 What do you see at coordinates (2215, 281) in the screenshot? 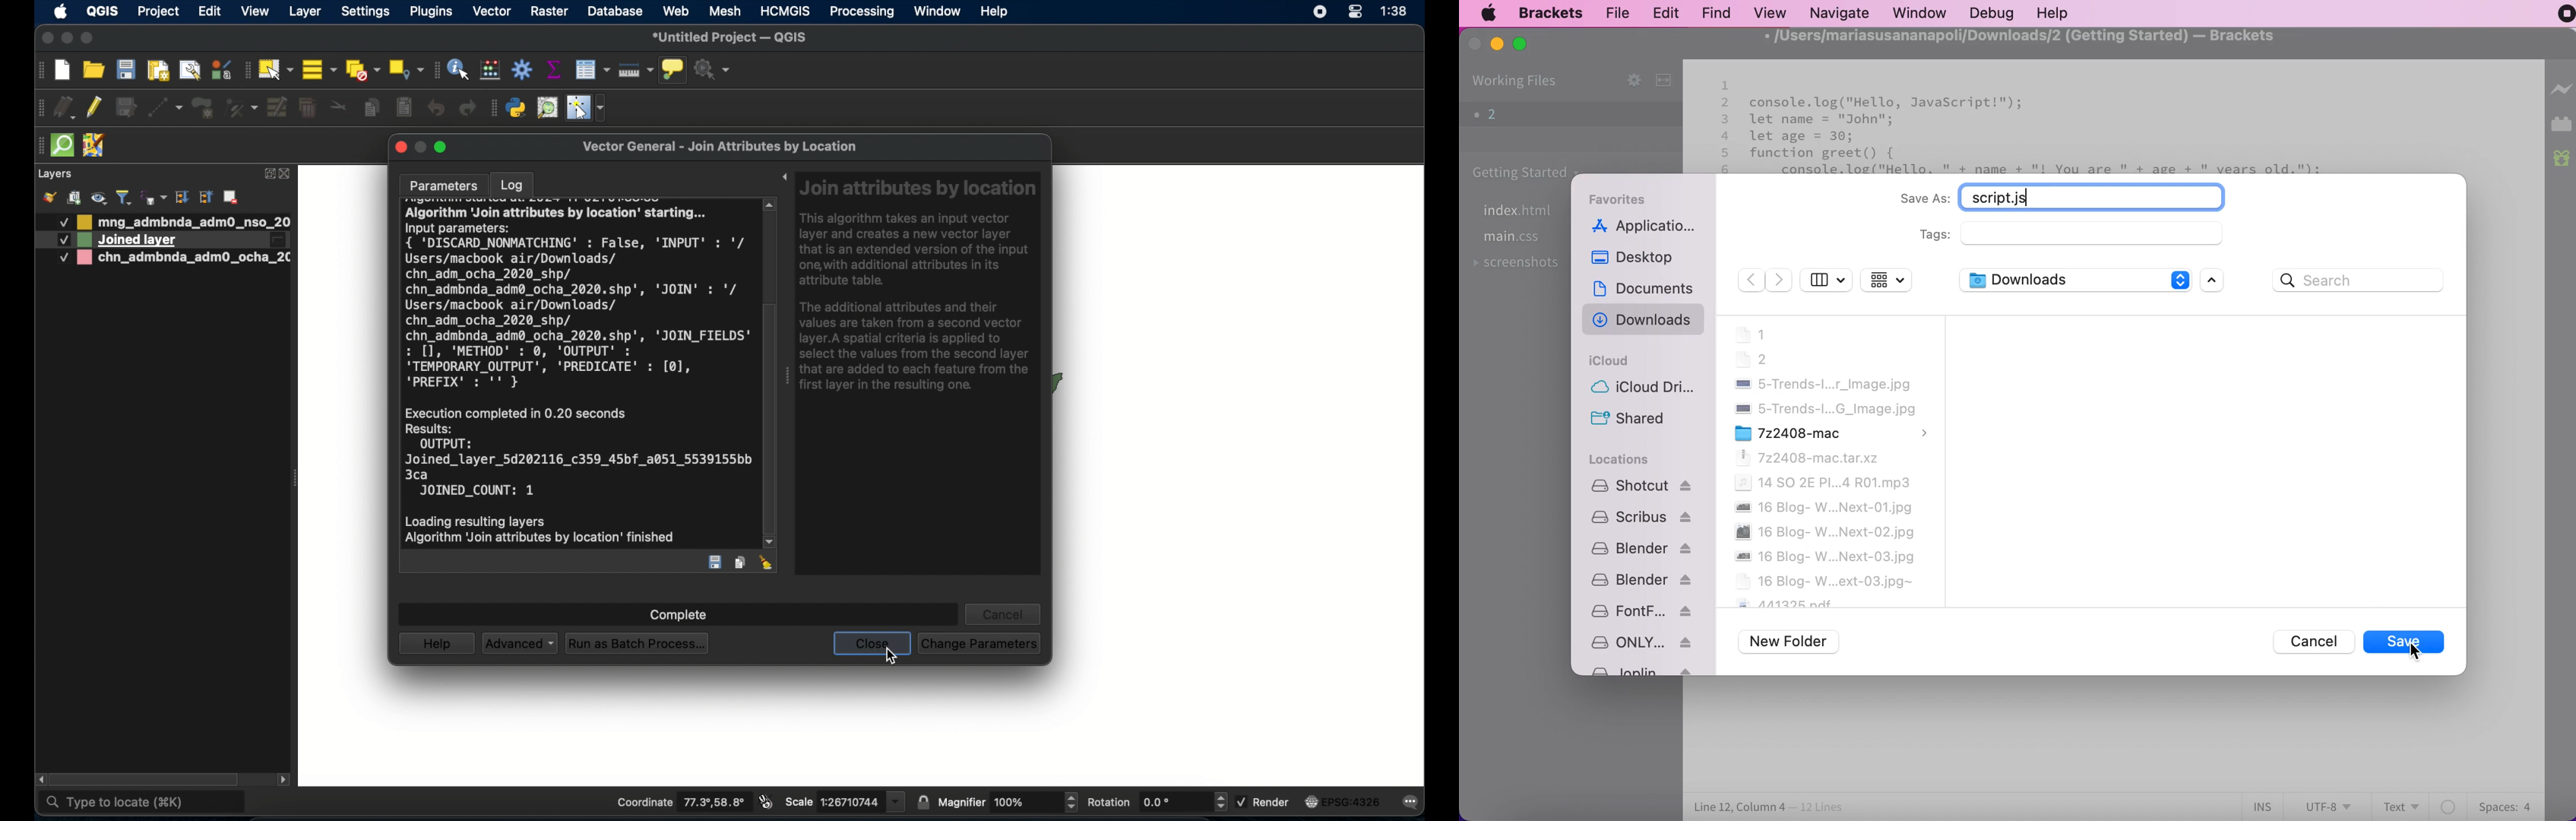
I see `scroll bar` at bounding box center [2215, 281].